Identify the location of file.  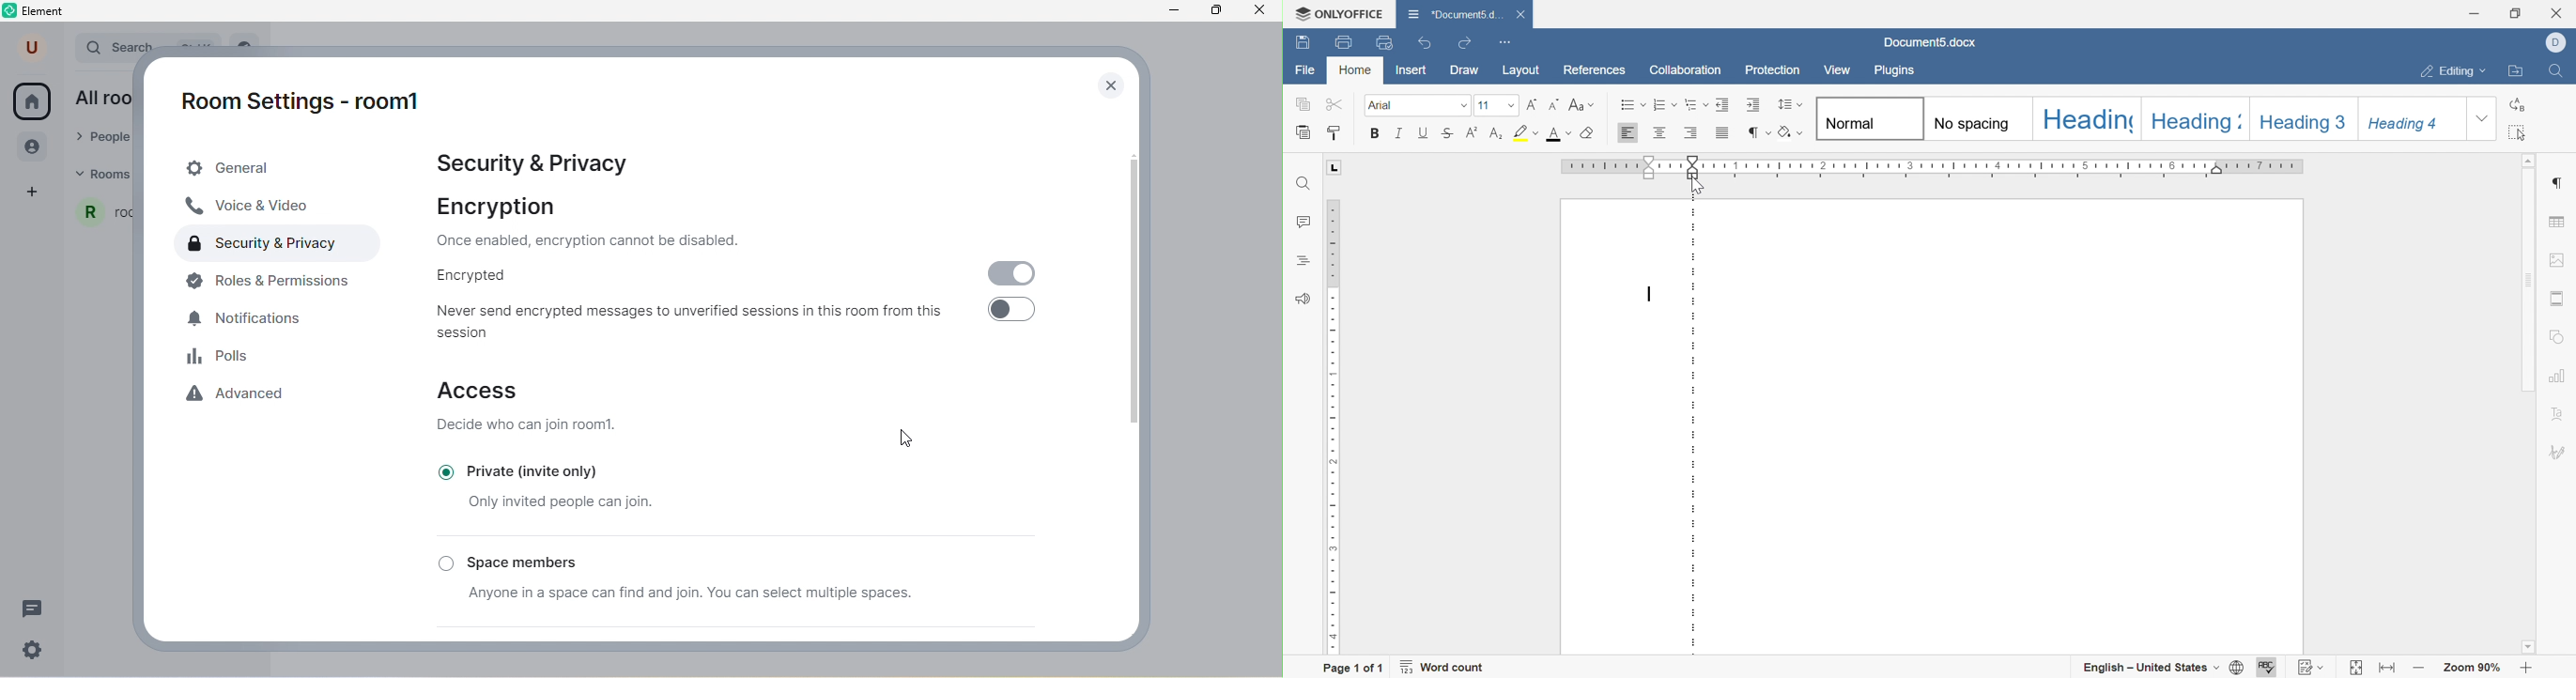
(1307, 71).